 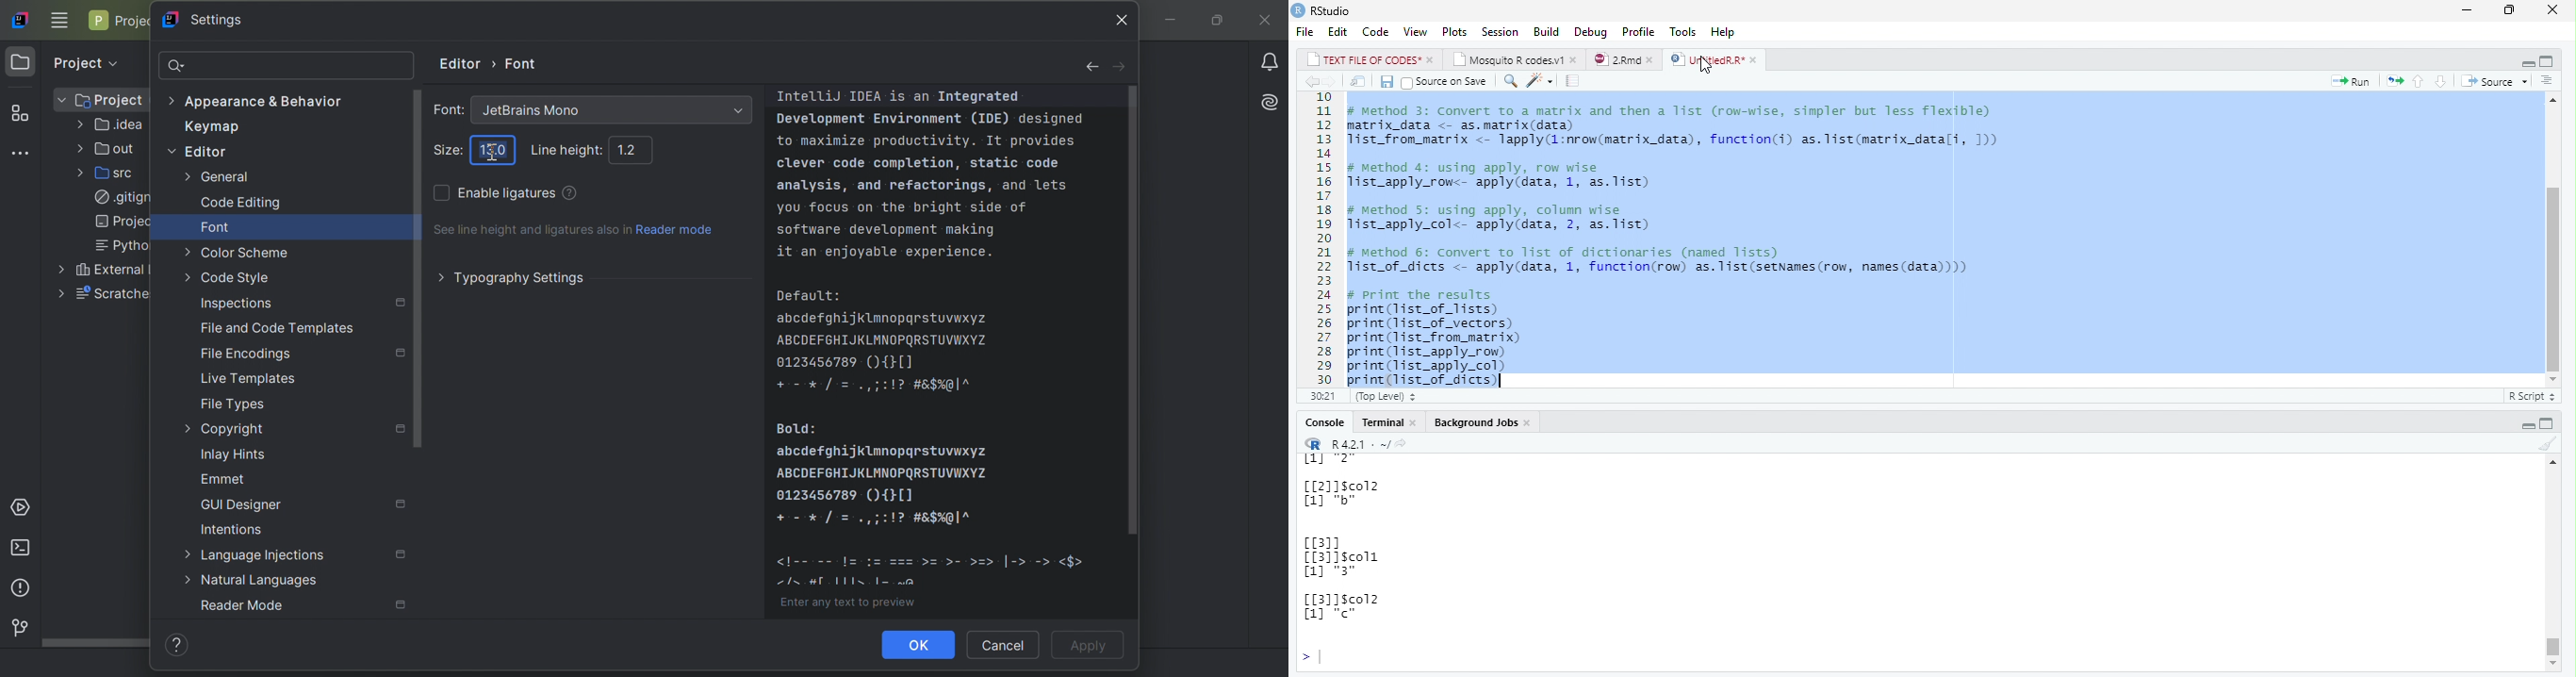 What do you see at coordinates (1352, 607) in the screenshot?
I see `[[3]]$col2  [1] "c"` at bounding box center [1352, 607].